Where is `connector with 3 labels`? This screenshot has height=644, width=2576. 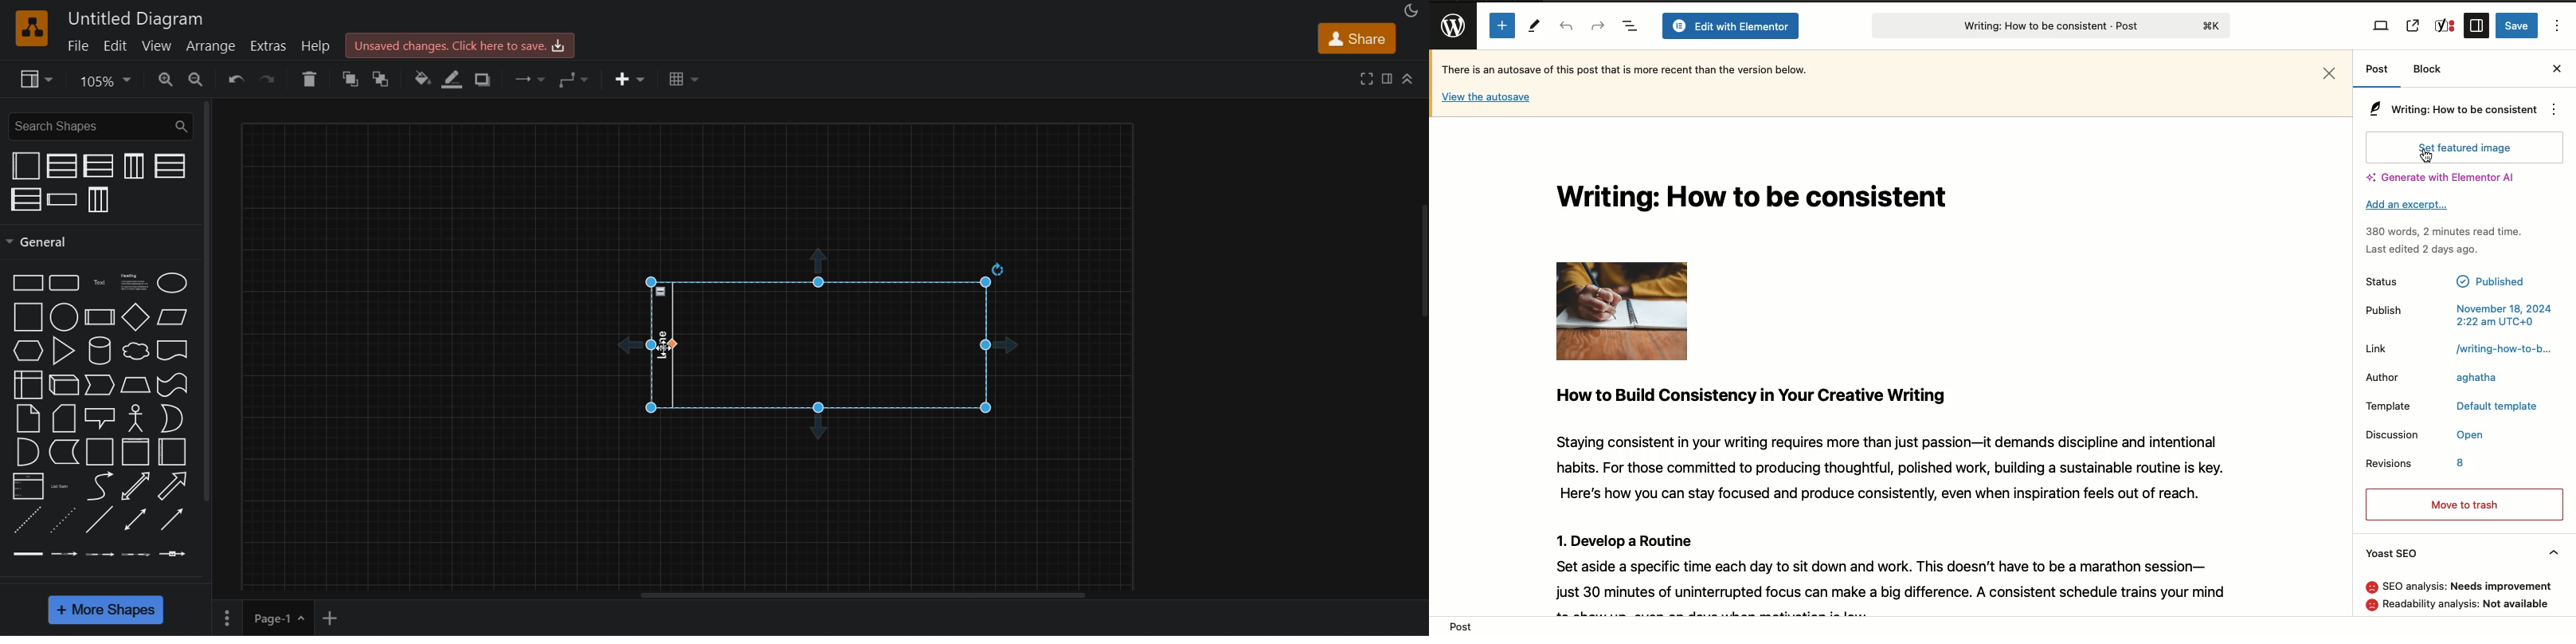 connector with 3 labels is located at coordinates (135, 555).